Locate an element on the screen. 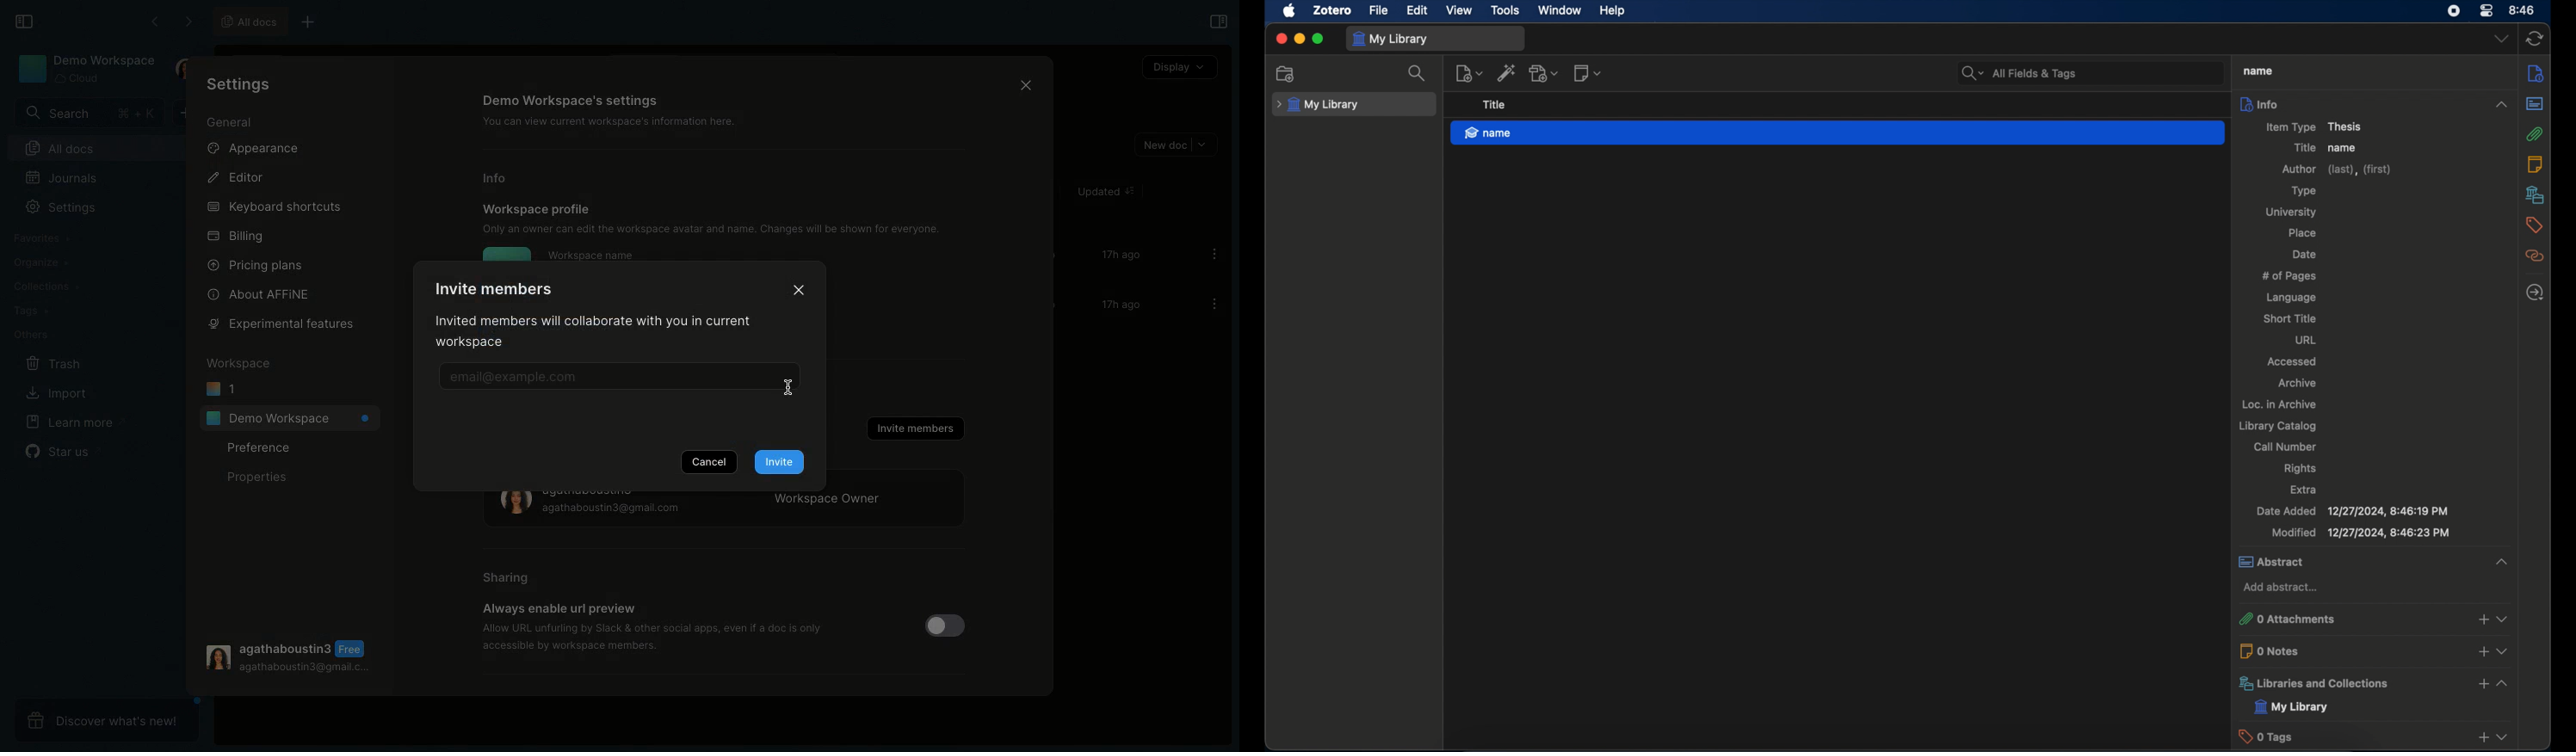 This screenshot has width=2576, height=756. my library is located at coordinates (2293, 707).